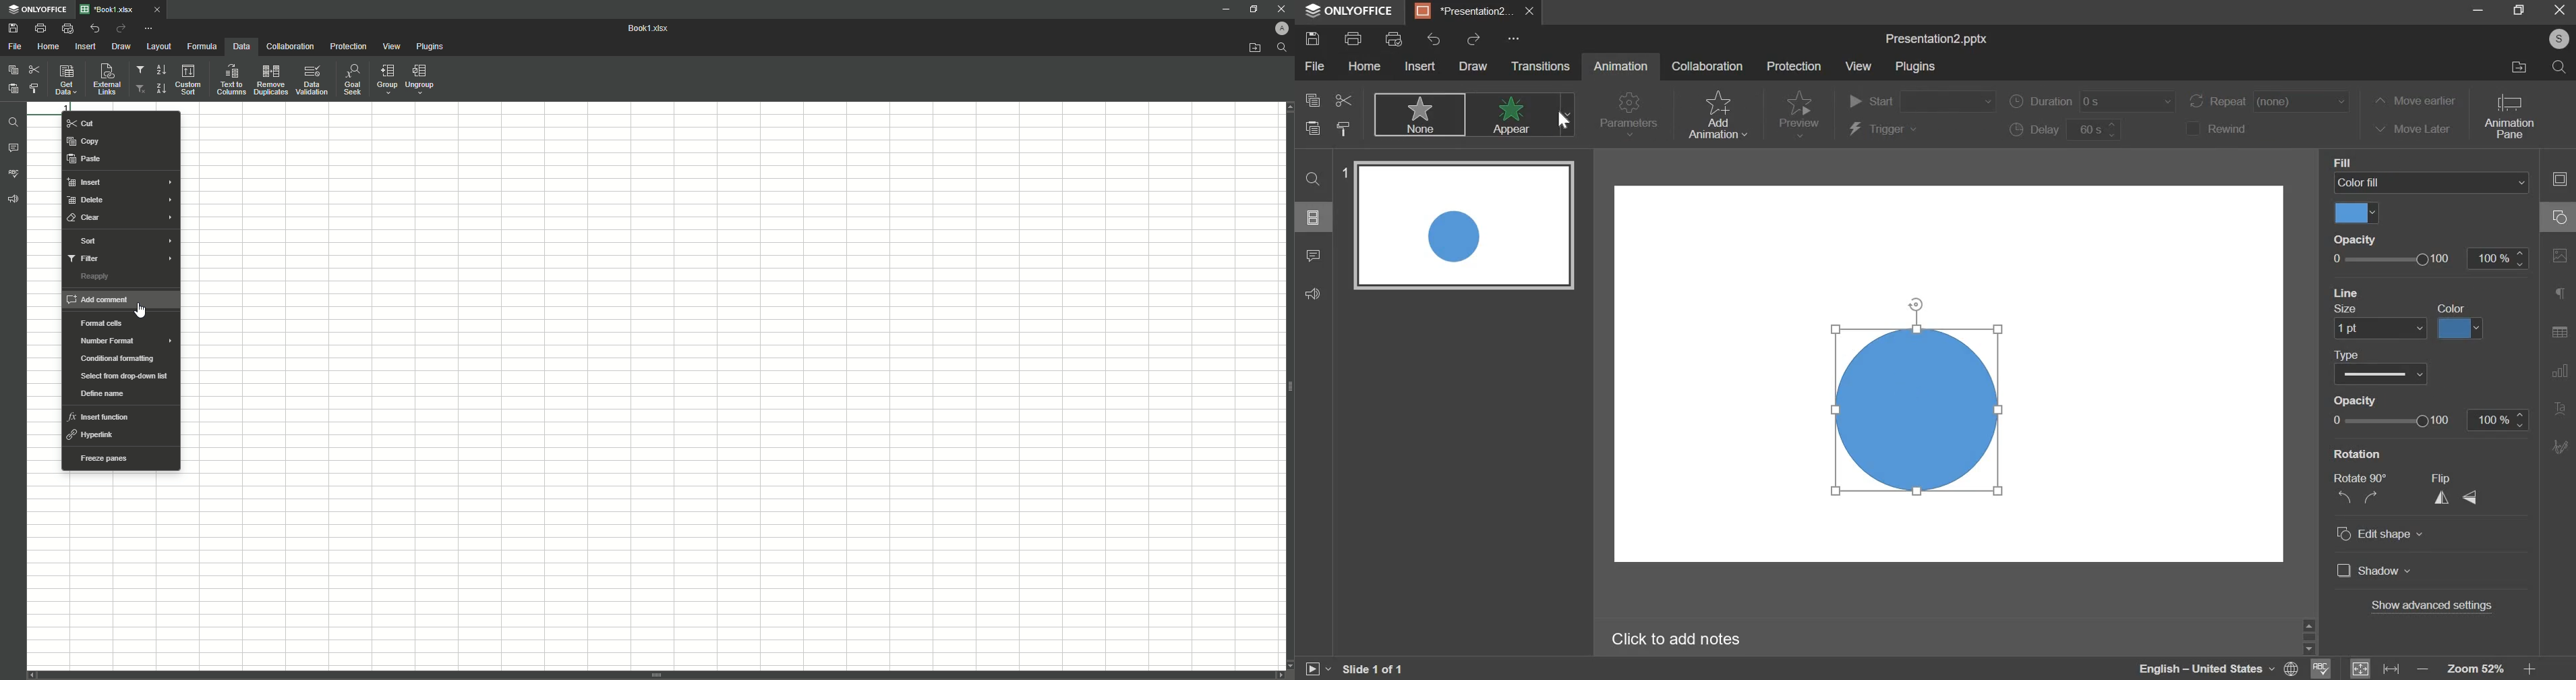 The height and width of the screenshot is (700, 2576). I want to click on play, so click(1312, 668).